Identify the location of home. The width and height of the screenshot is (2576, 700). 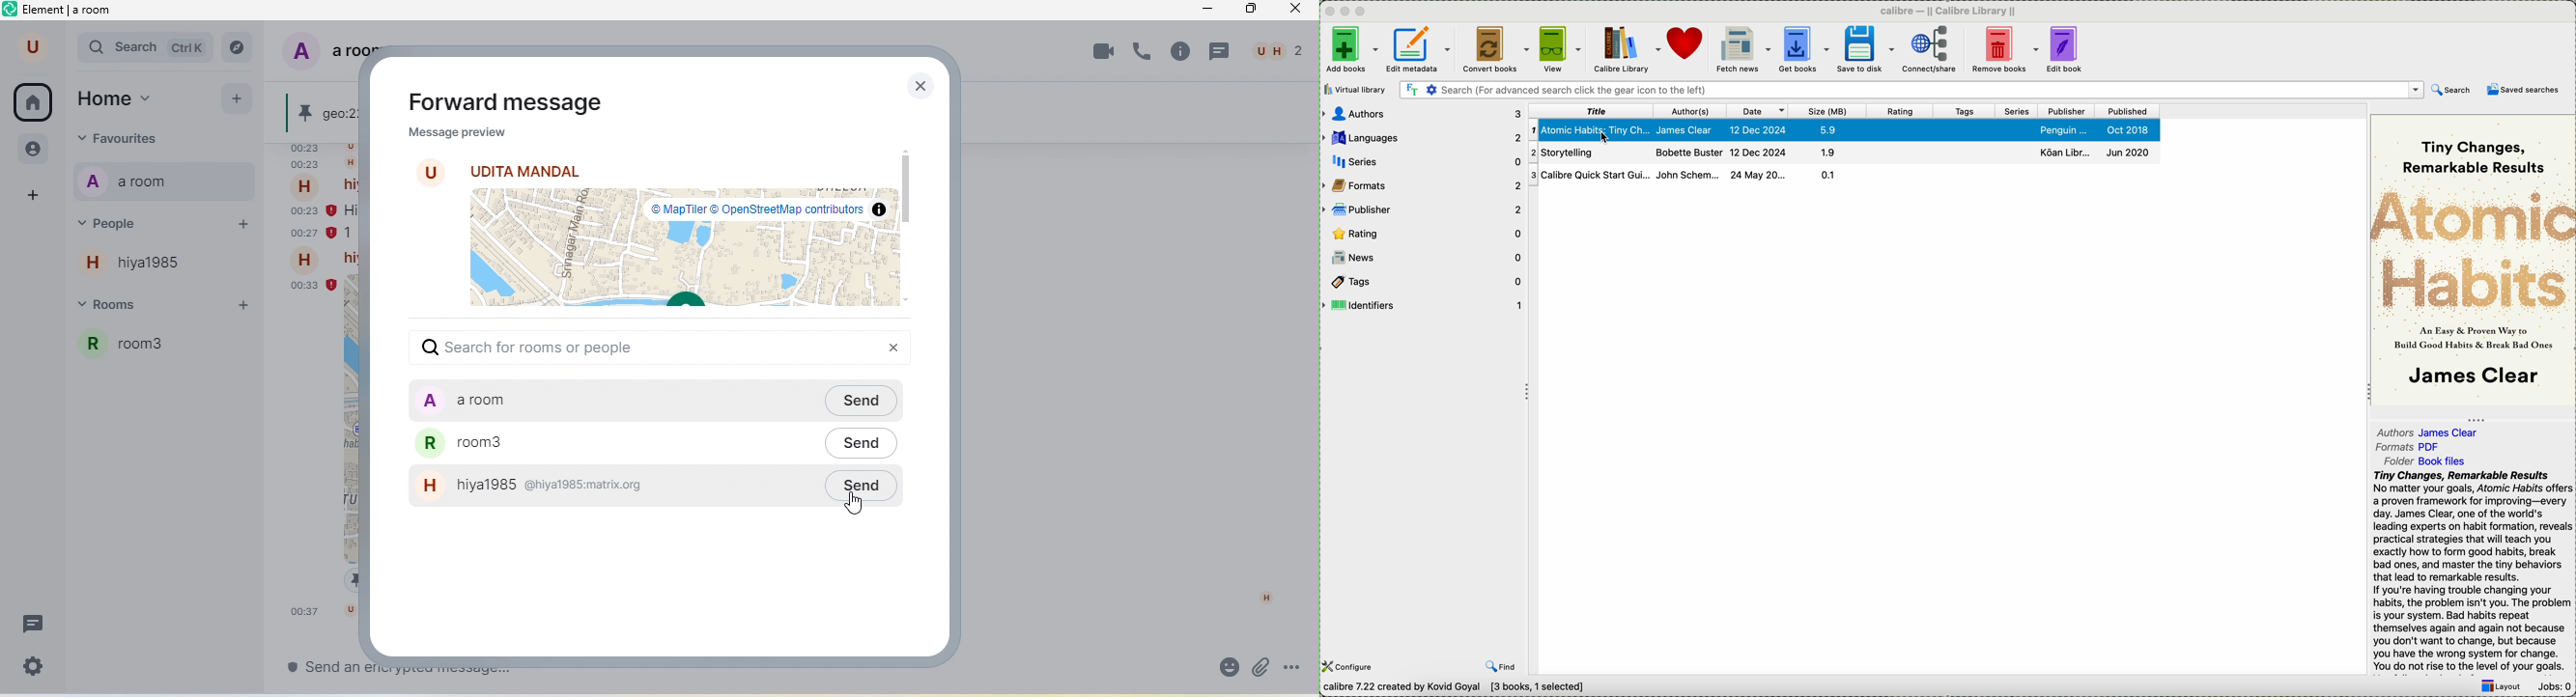
(130, 98).